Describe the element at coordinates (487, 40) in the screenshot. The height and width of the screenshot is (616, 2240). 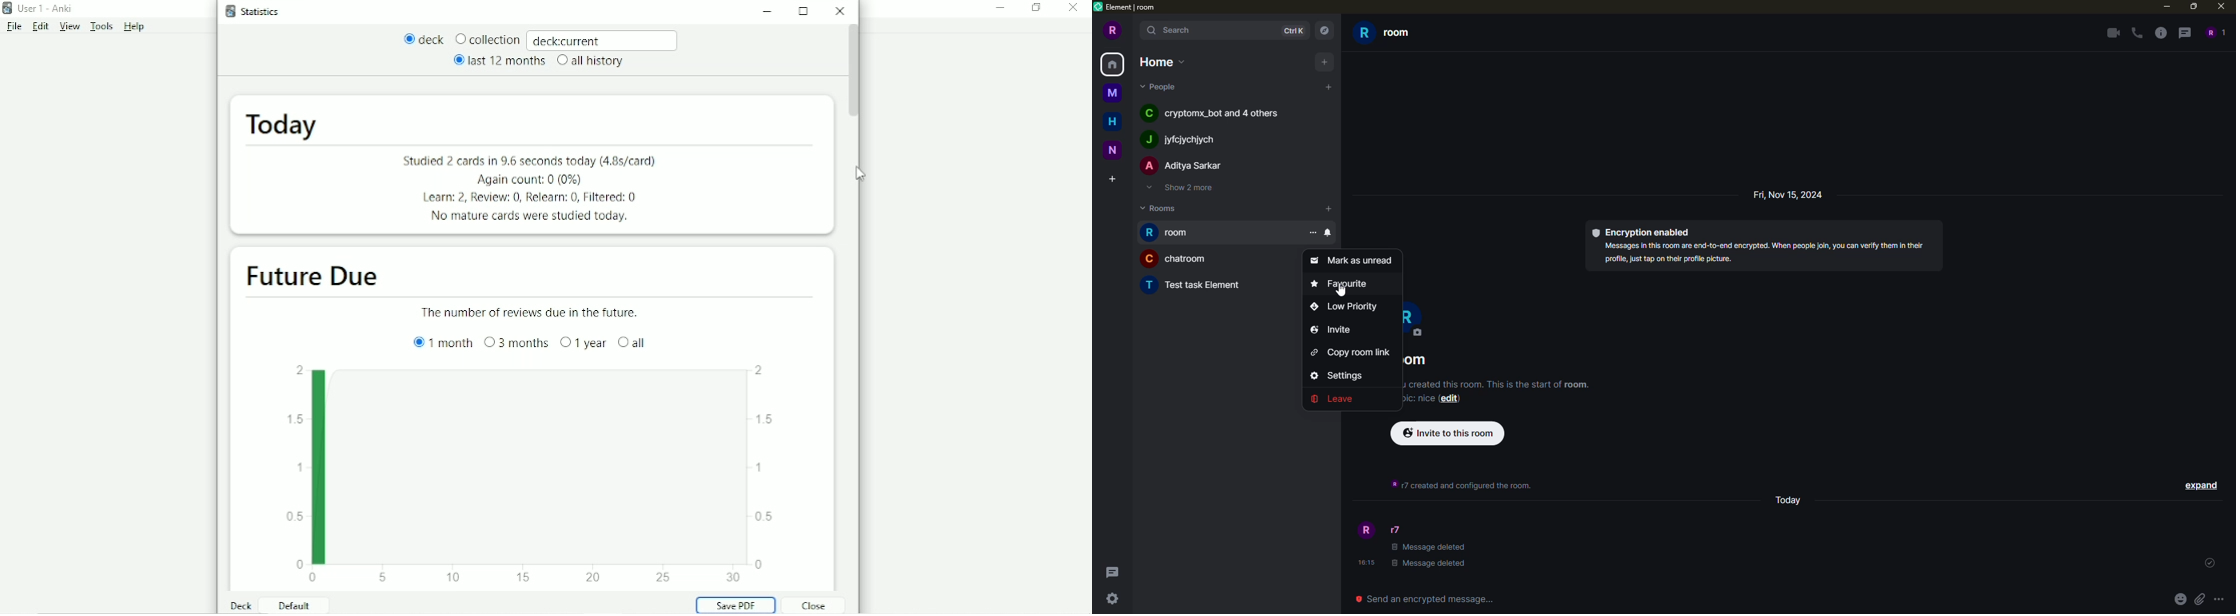
I see `Collection` at that location.